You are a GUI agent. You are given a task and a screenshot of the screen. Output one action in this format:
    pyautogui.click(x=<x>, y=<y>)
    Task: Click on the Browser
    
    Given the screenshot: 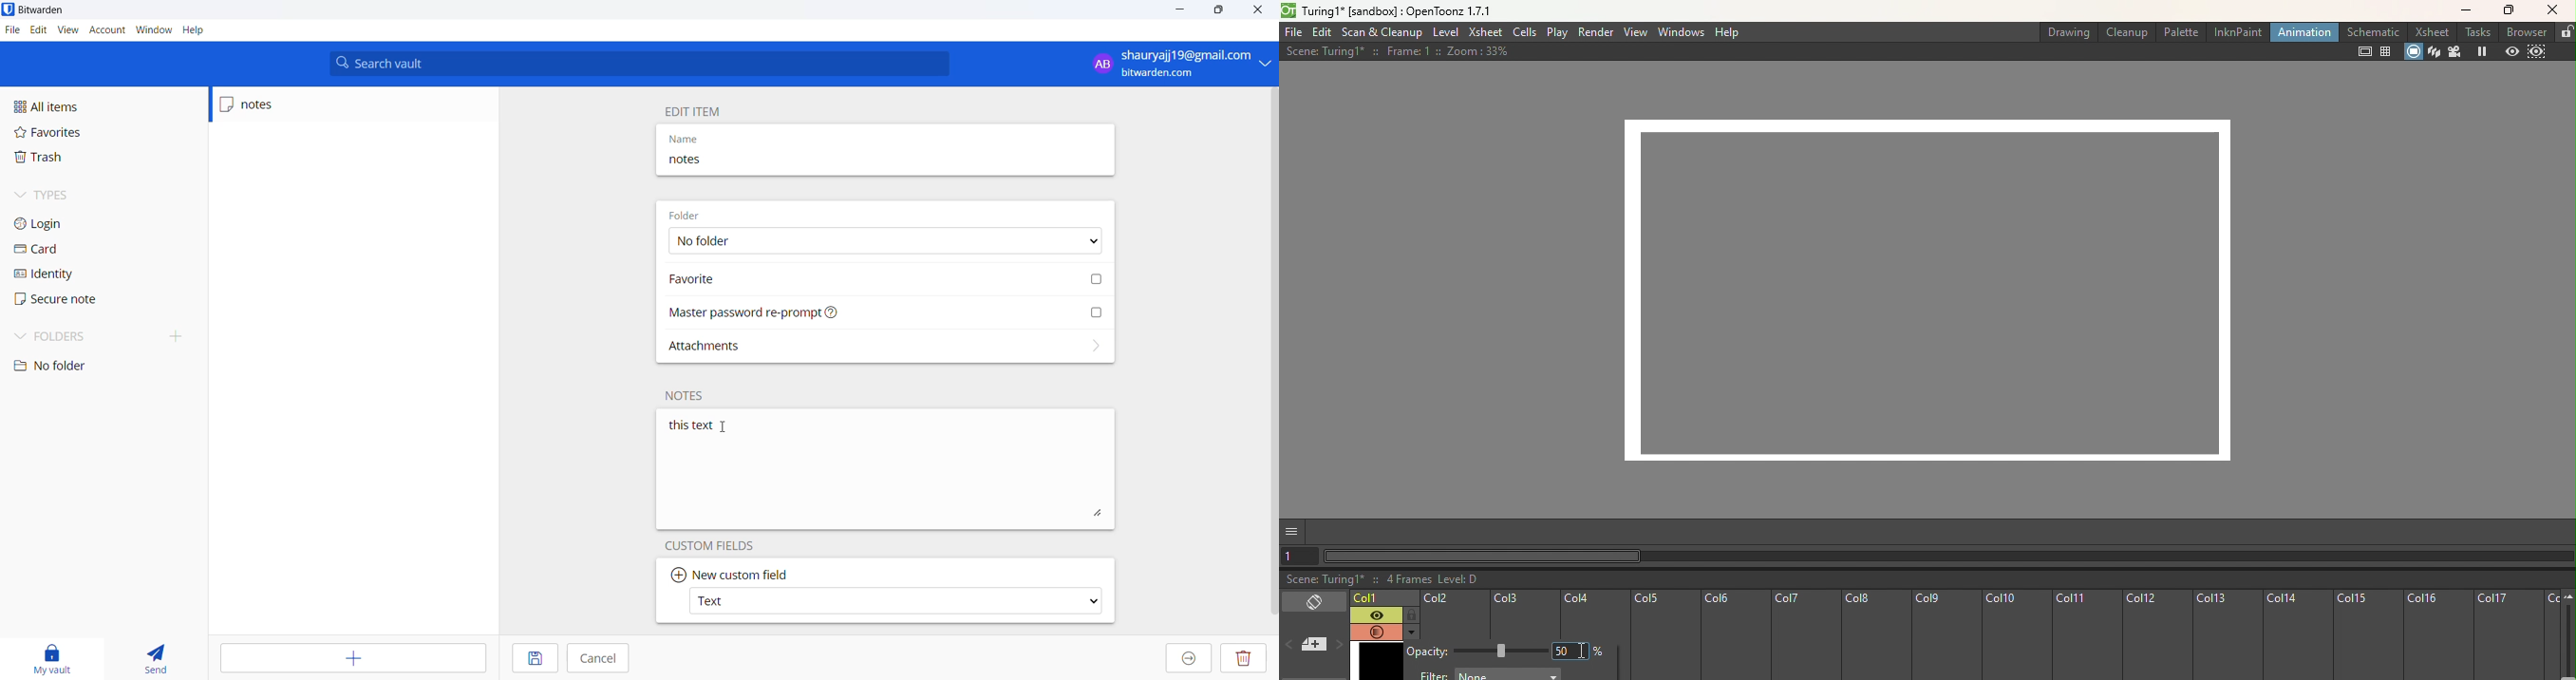 What is the action you would take?
    pyautogui.click(x=2523, y=32)
    